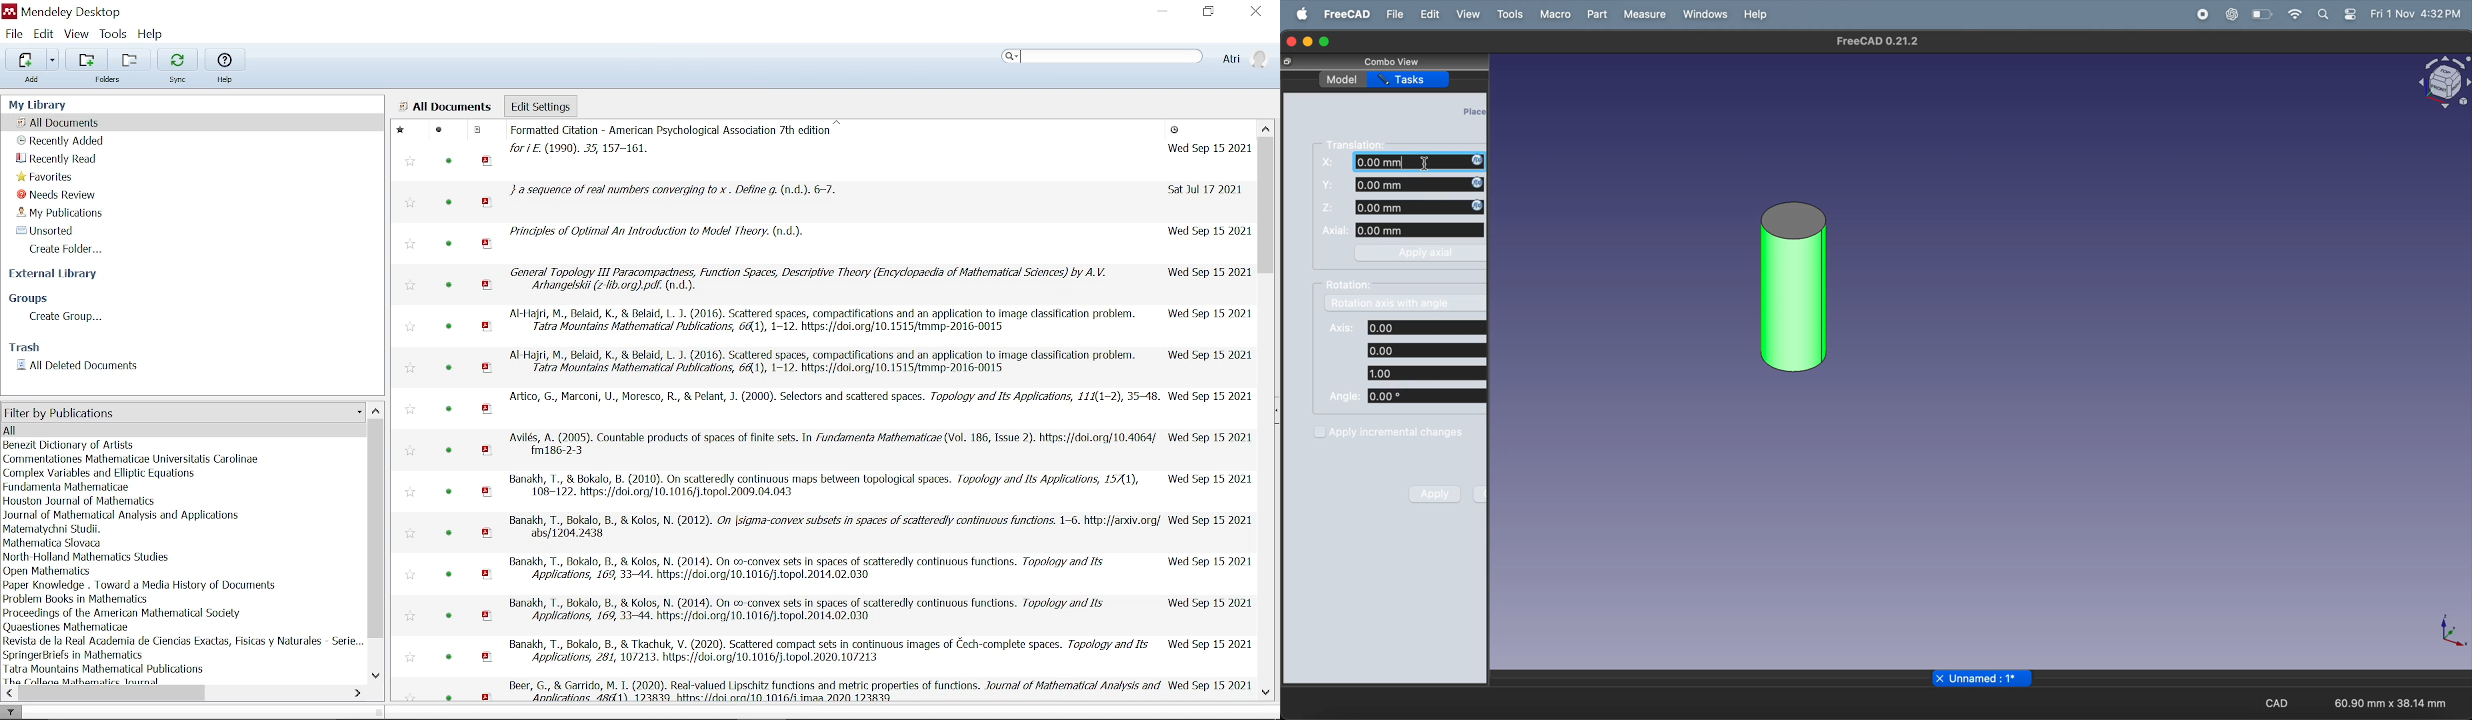  I want to click on Add, so click(36, 80).